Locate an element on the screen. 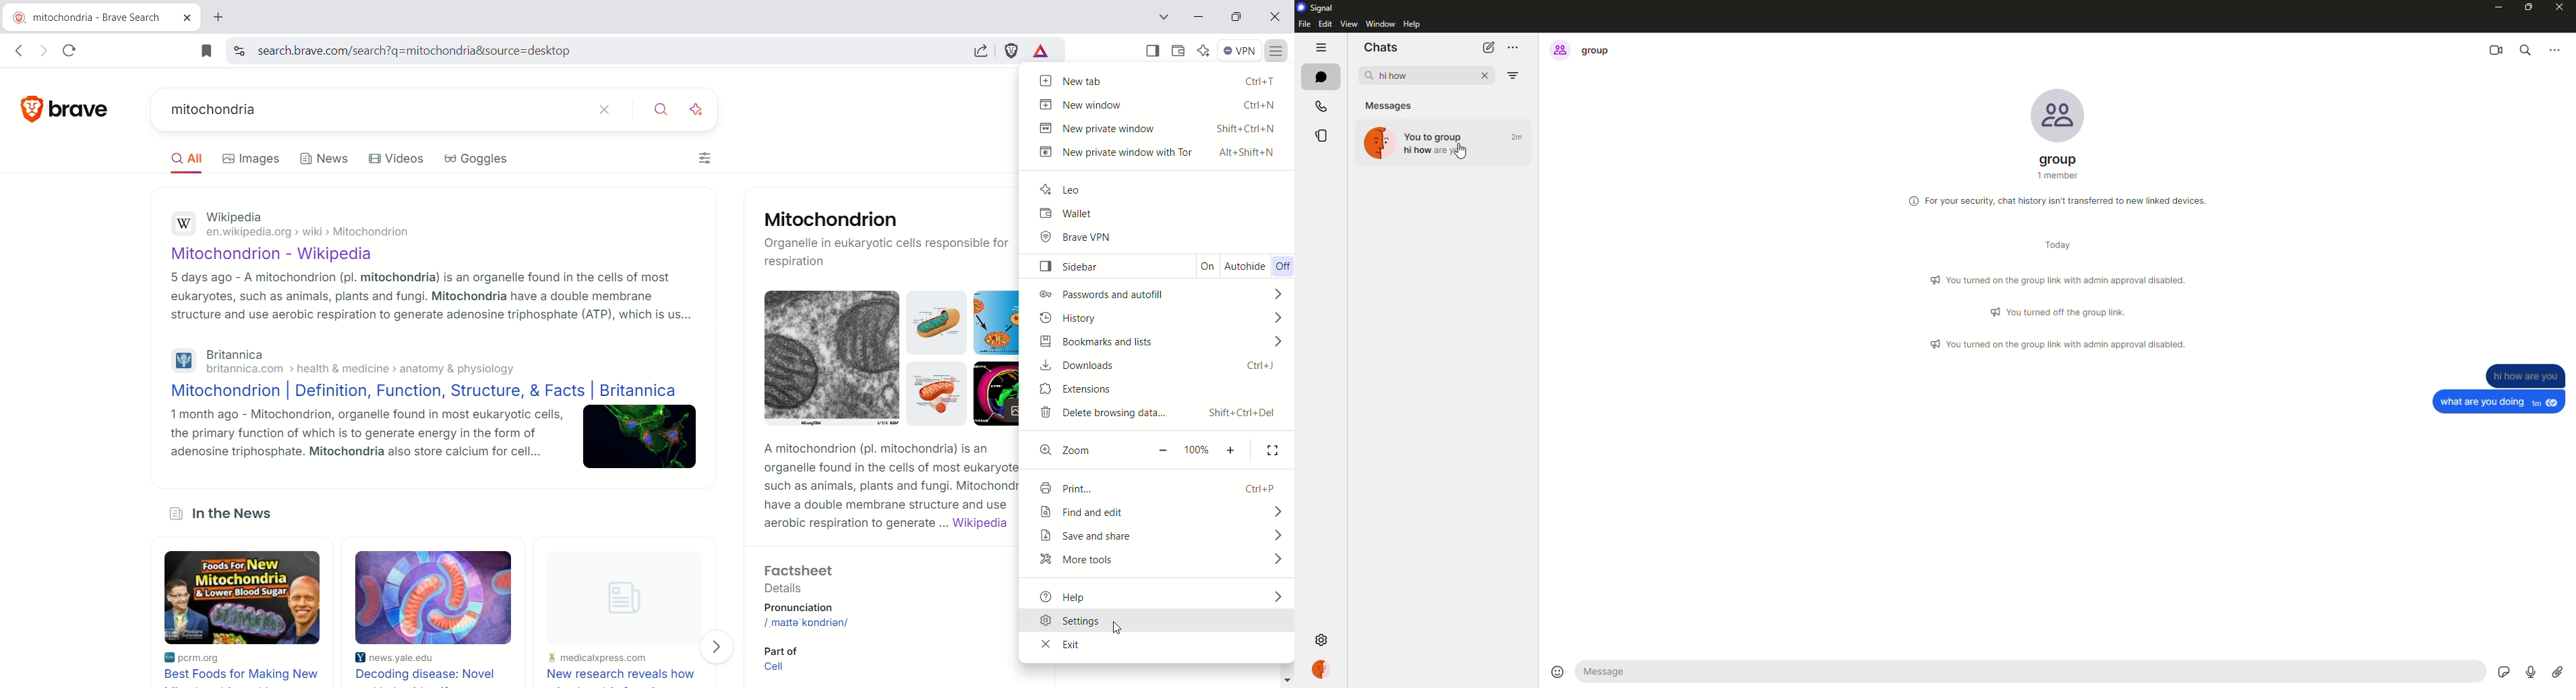 Image resolution: width=2576 pixels, height=700 pixels. brave schields is located at coordinates (1012, 50).